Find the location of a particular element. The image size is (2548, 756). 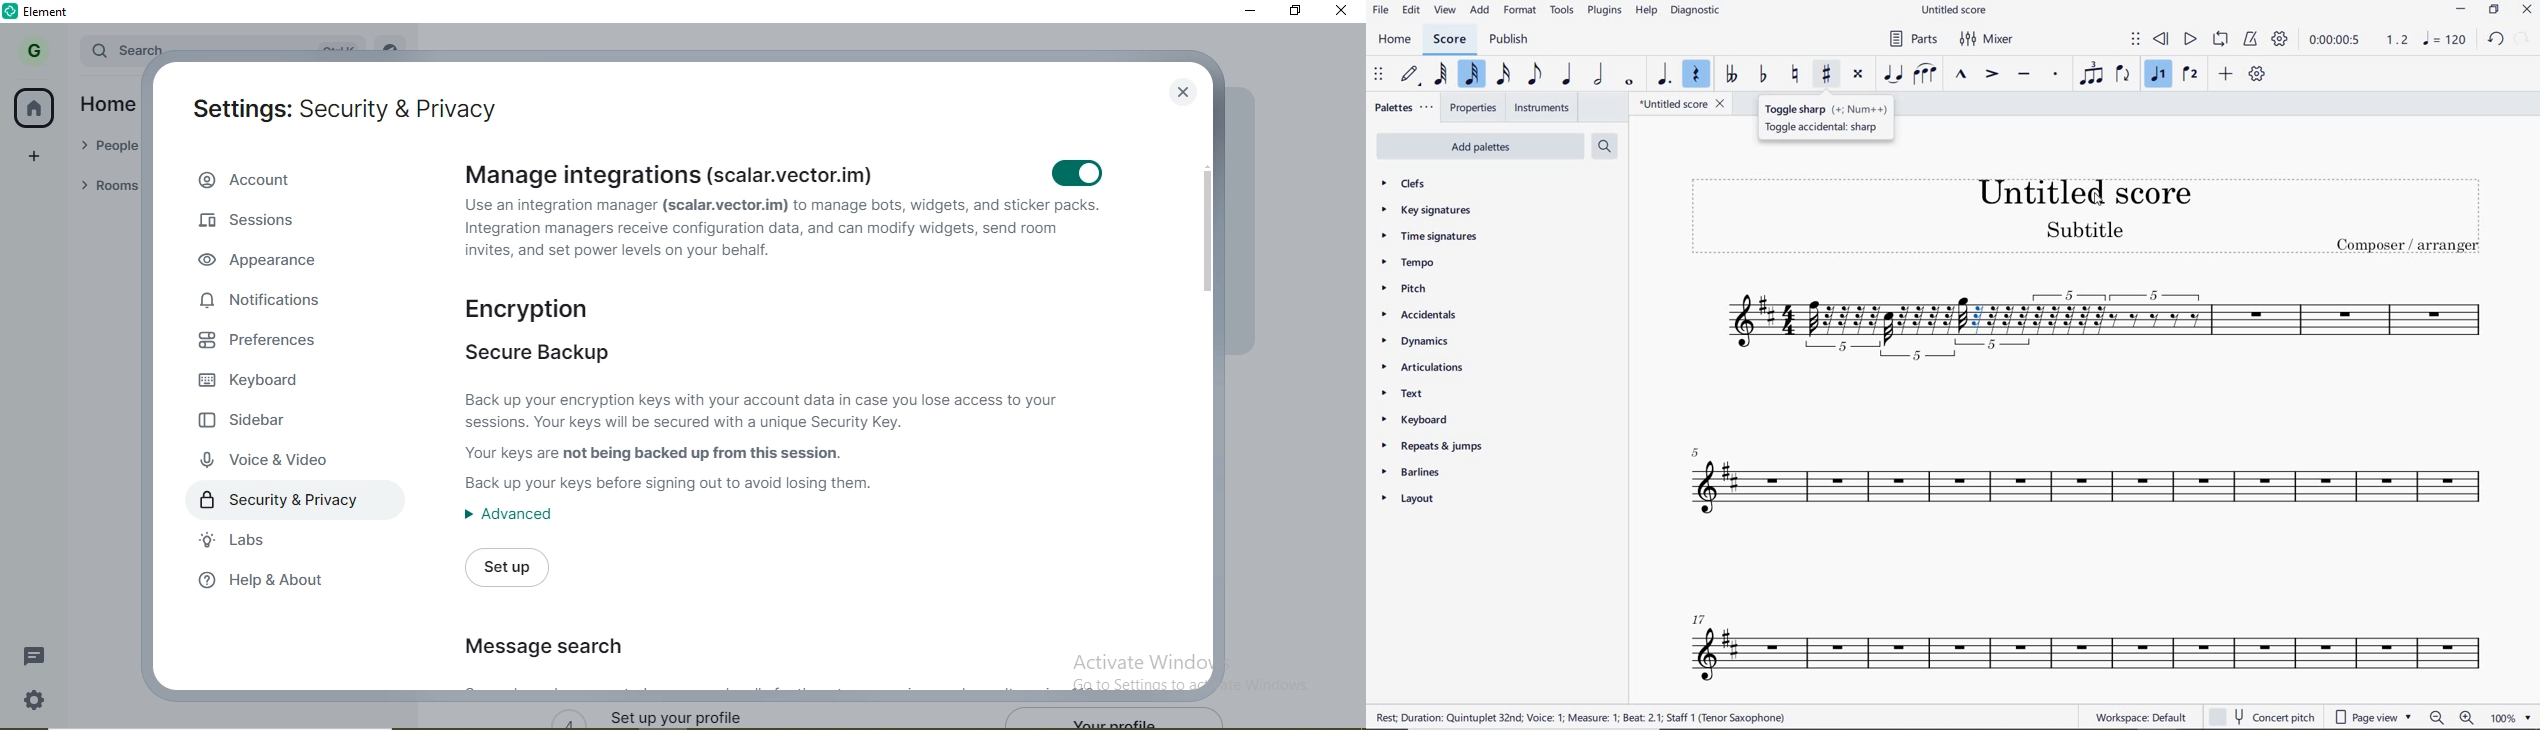

WHOLE NOTE is located at coordinates (1629, 83).